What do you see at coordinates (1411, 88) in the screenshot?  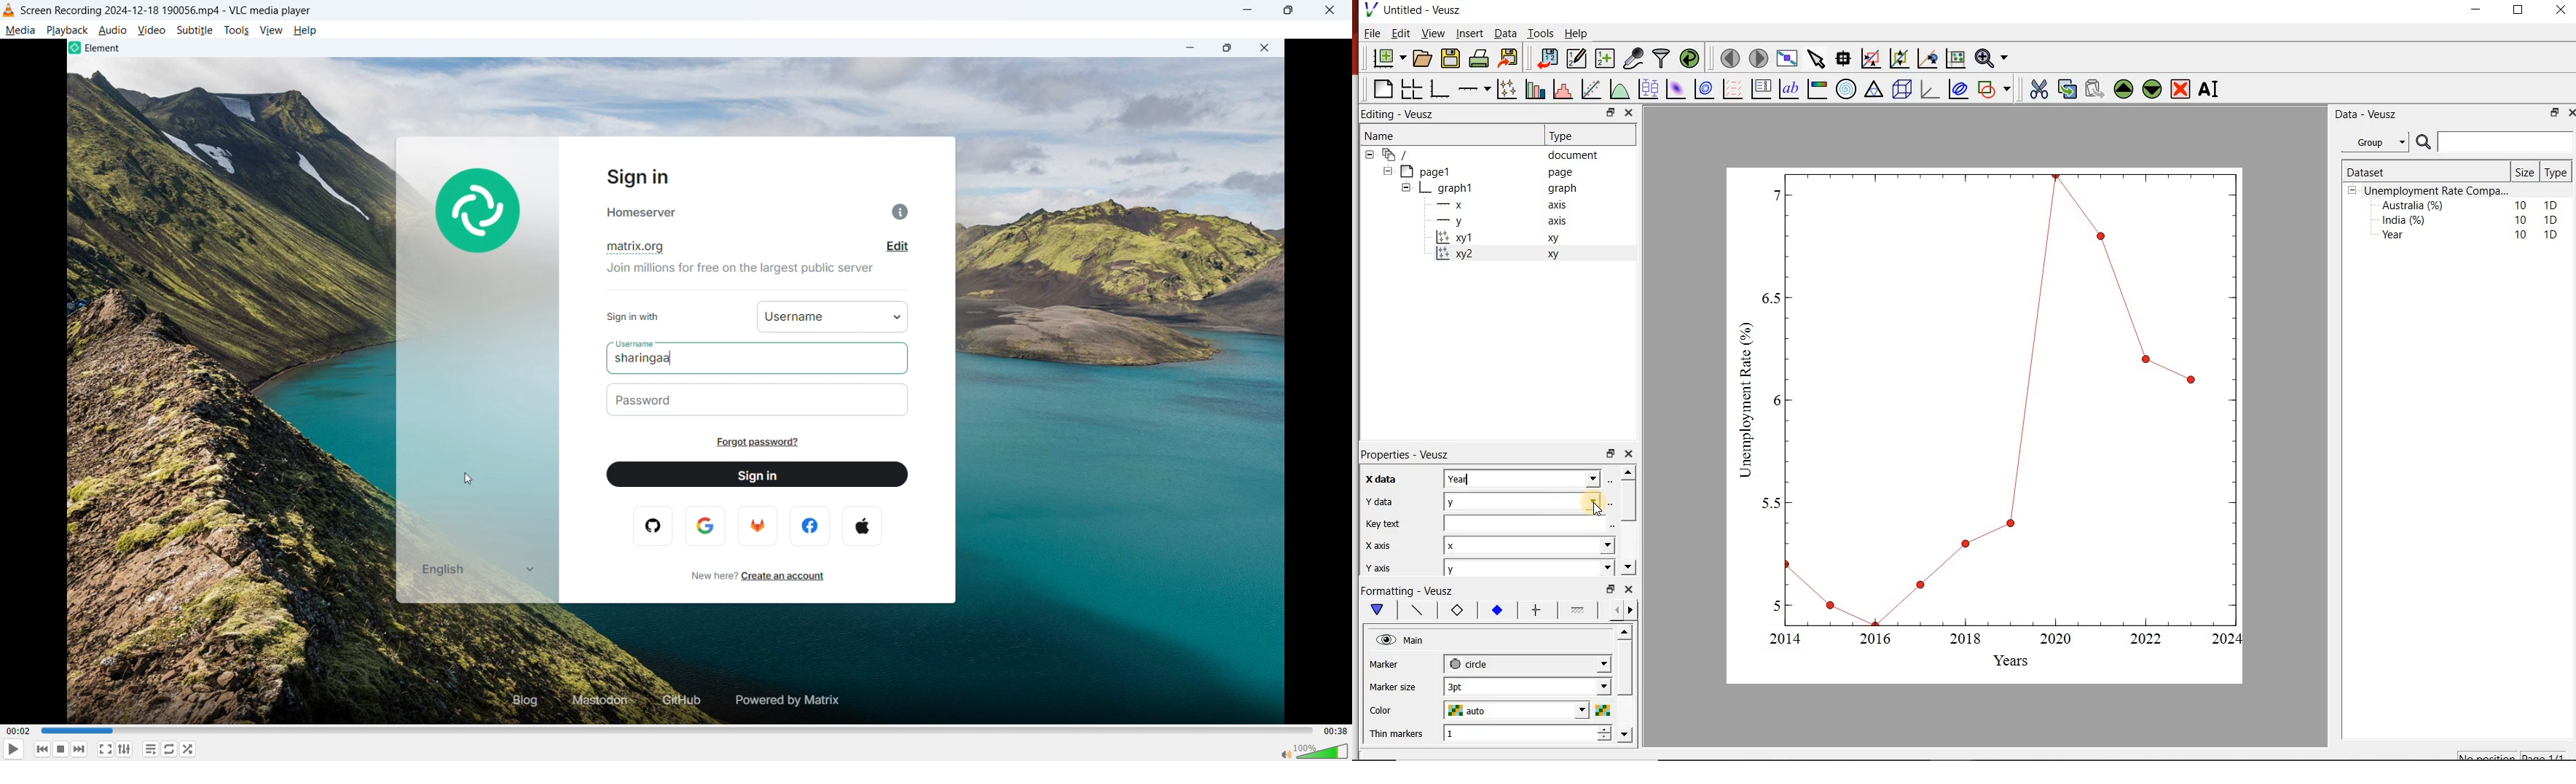 I see `arrange graphs` at bounding box center [1411, 88].